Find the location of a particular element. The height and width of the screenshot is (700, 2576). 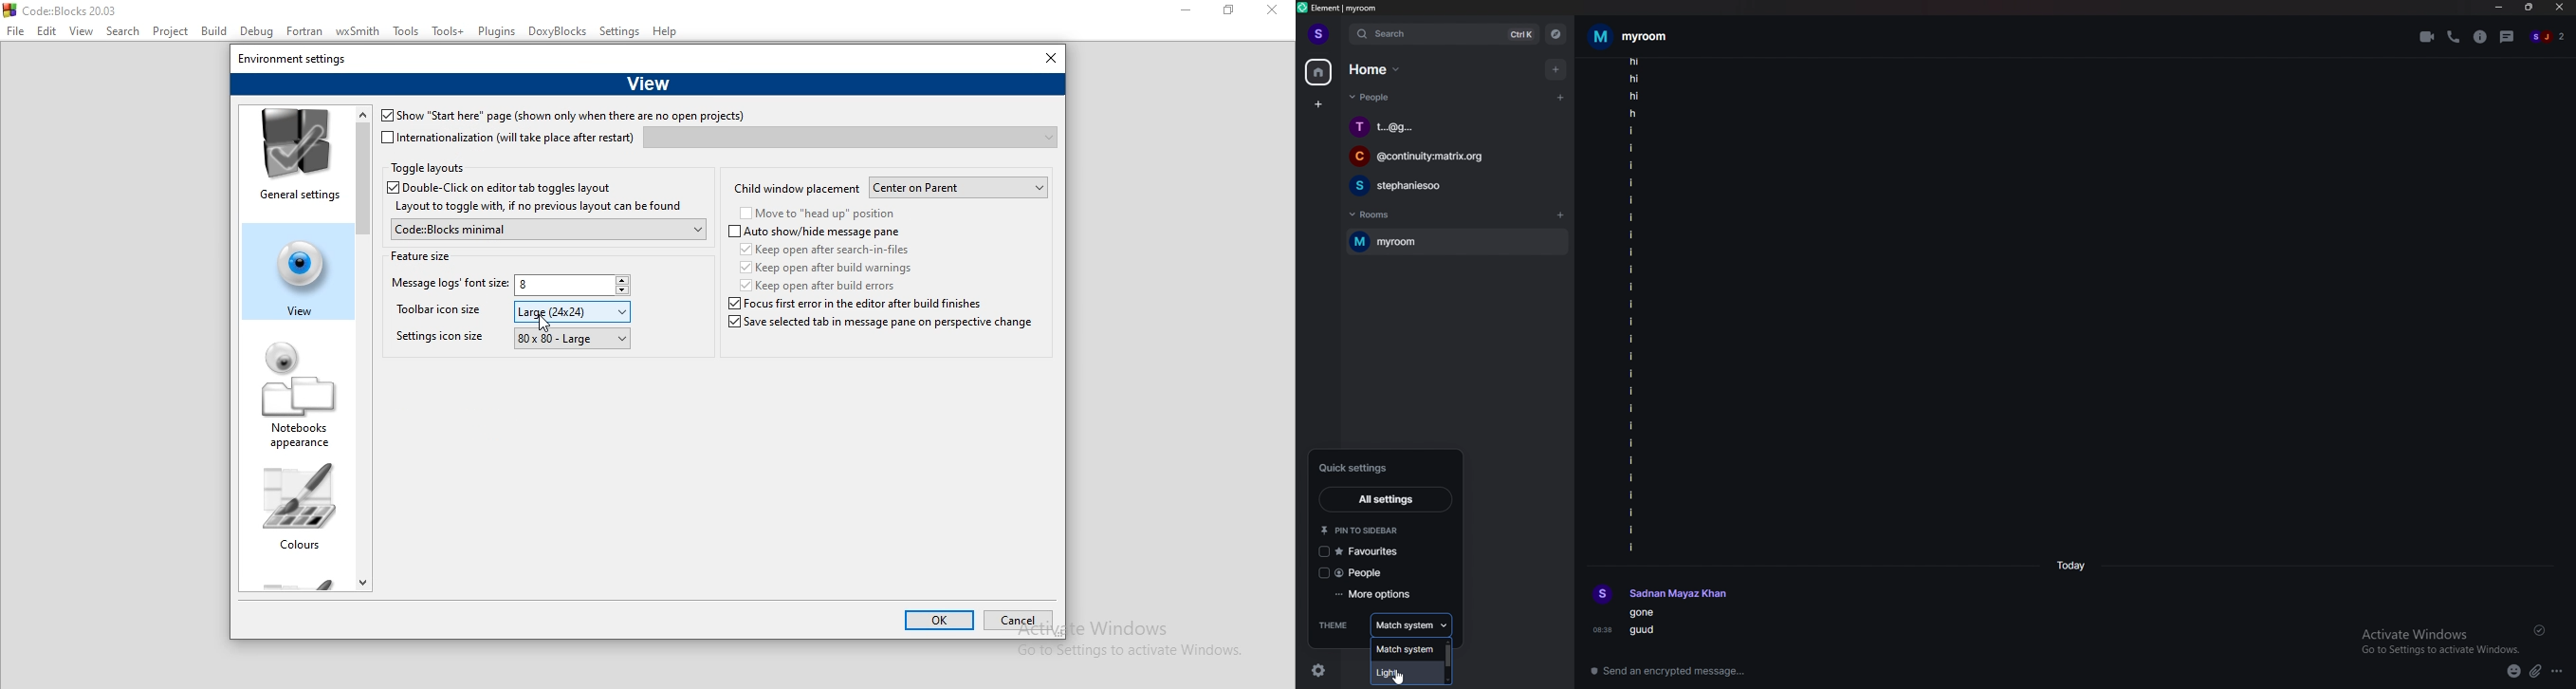

emoji is located at coordinates (2515, 671).